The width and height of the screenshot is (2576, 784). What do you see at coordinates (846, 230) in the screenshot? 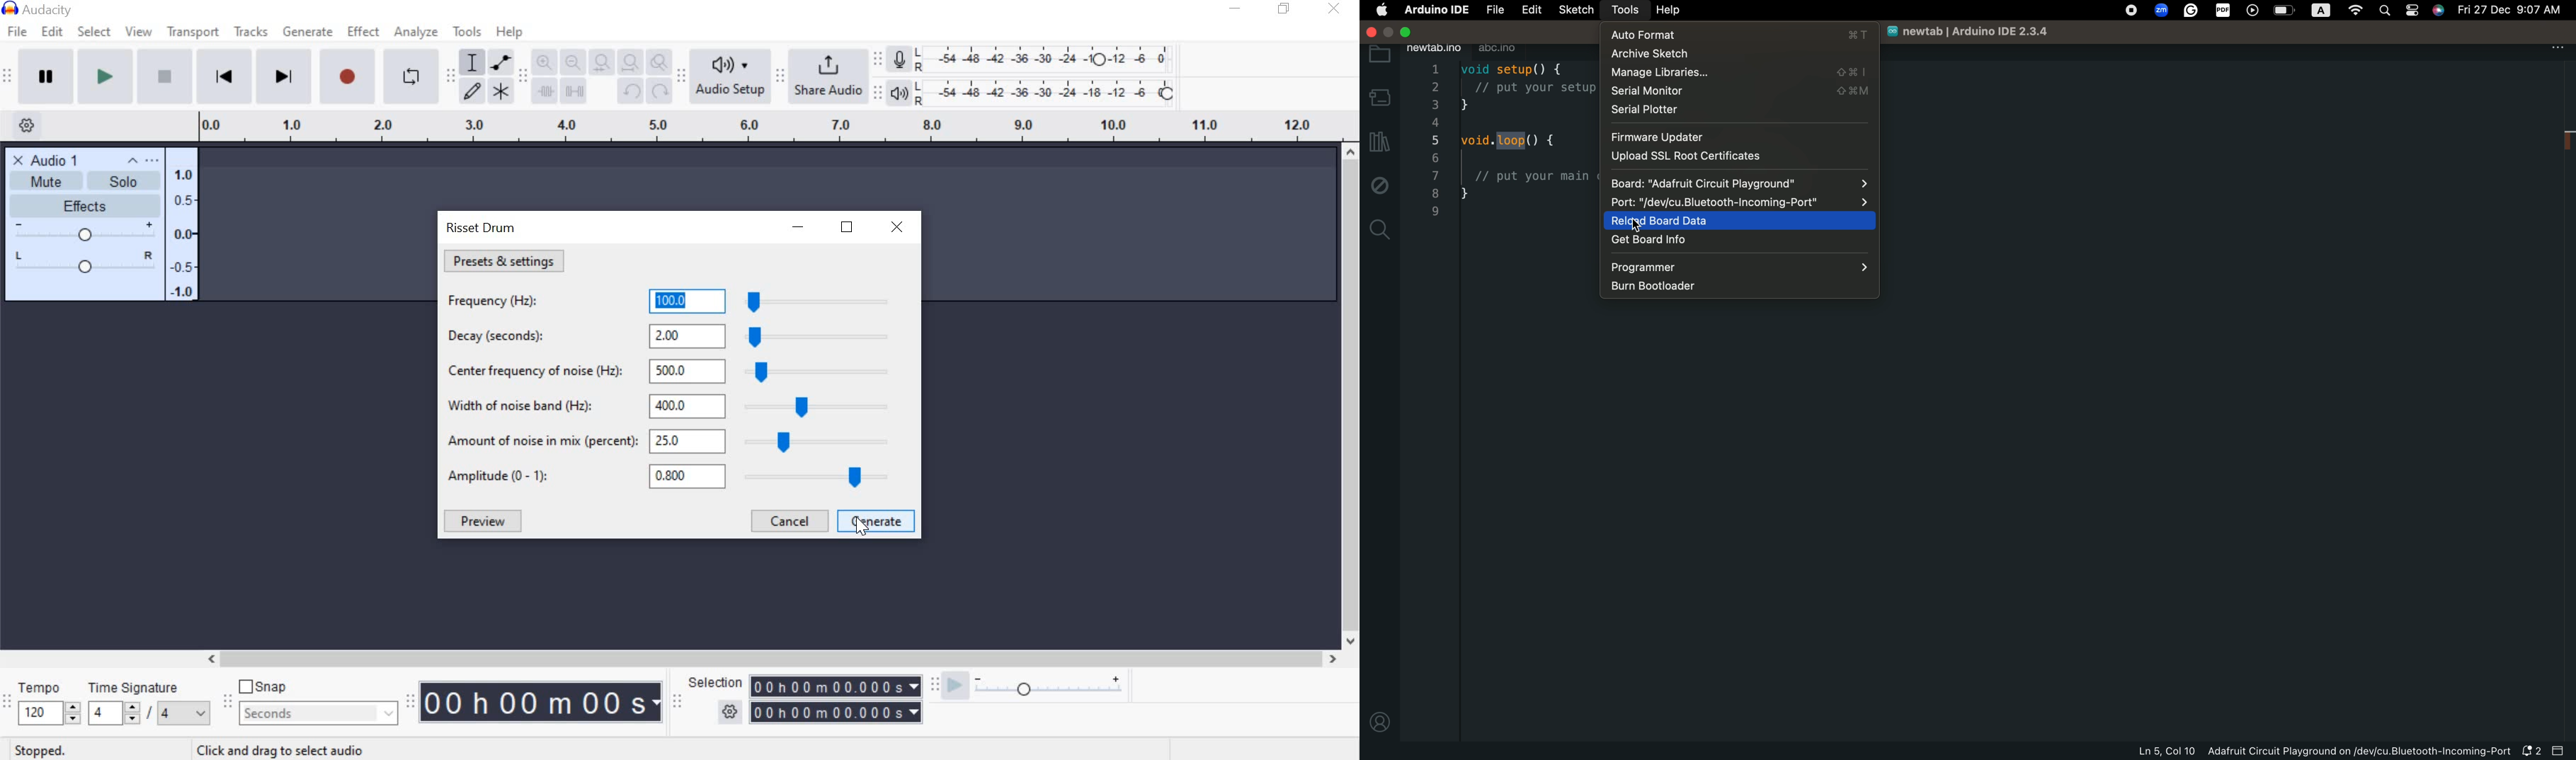
I see `RESTORE DOWN` at bounding box center [846, 230].